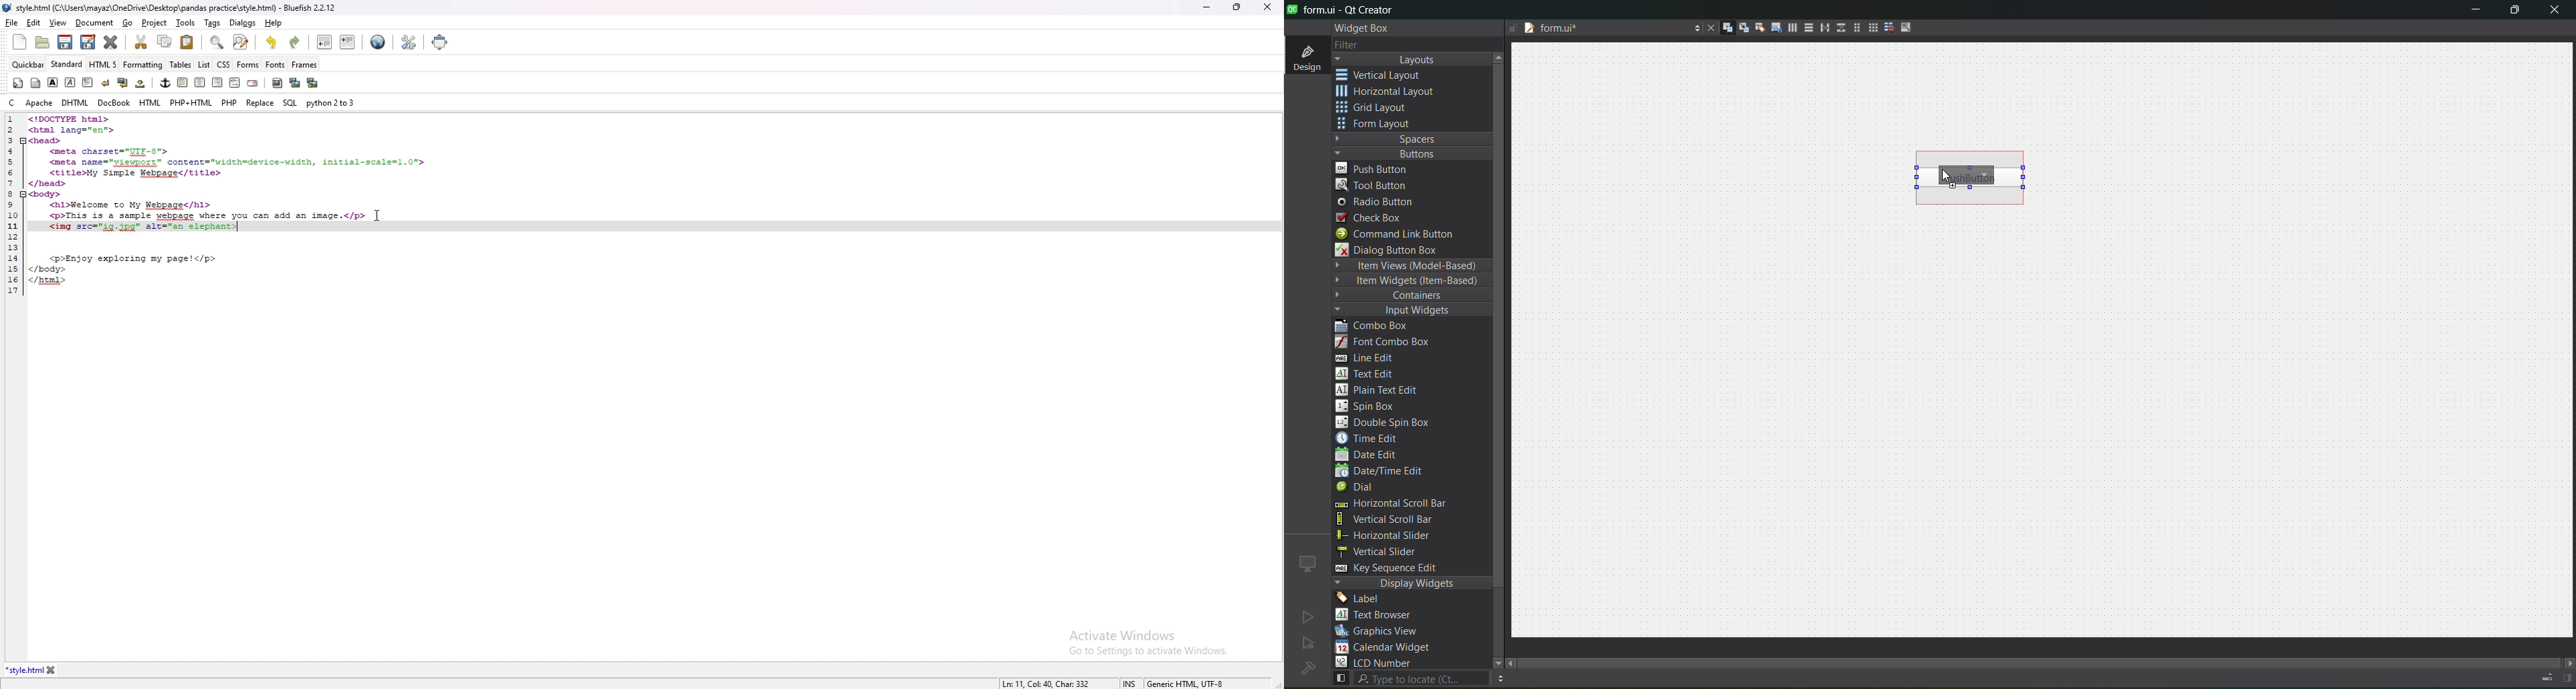 This screenshot has height=700, width=2576. What do you see at coordinates (1378, 124) in the screenshot?
I see `form` at bounding box center [1378, 124].